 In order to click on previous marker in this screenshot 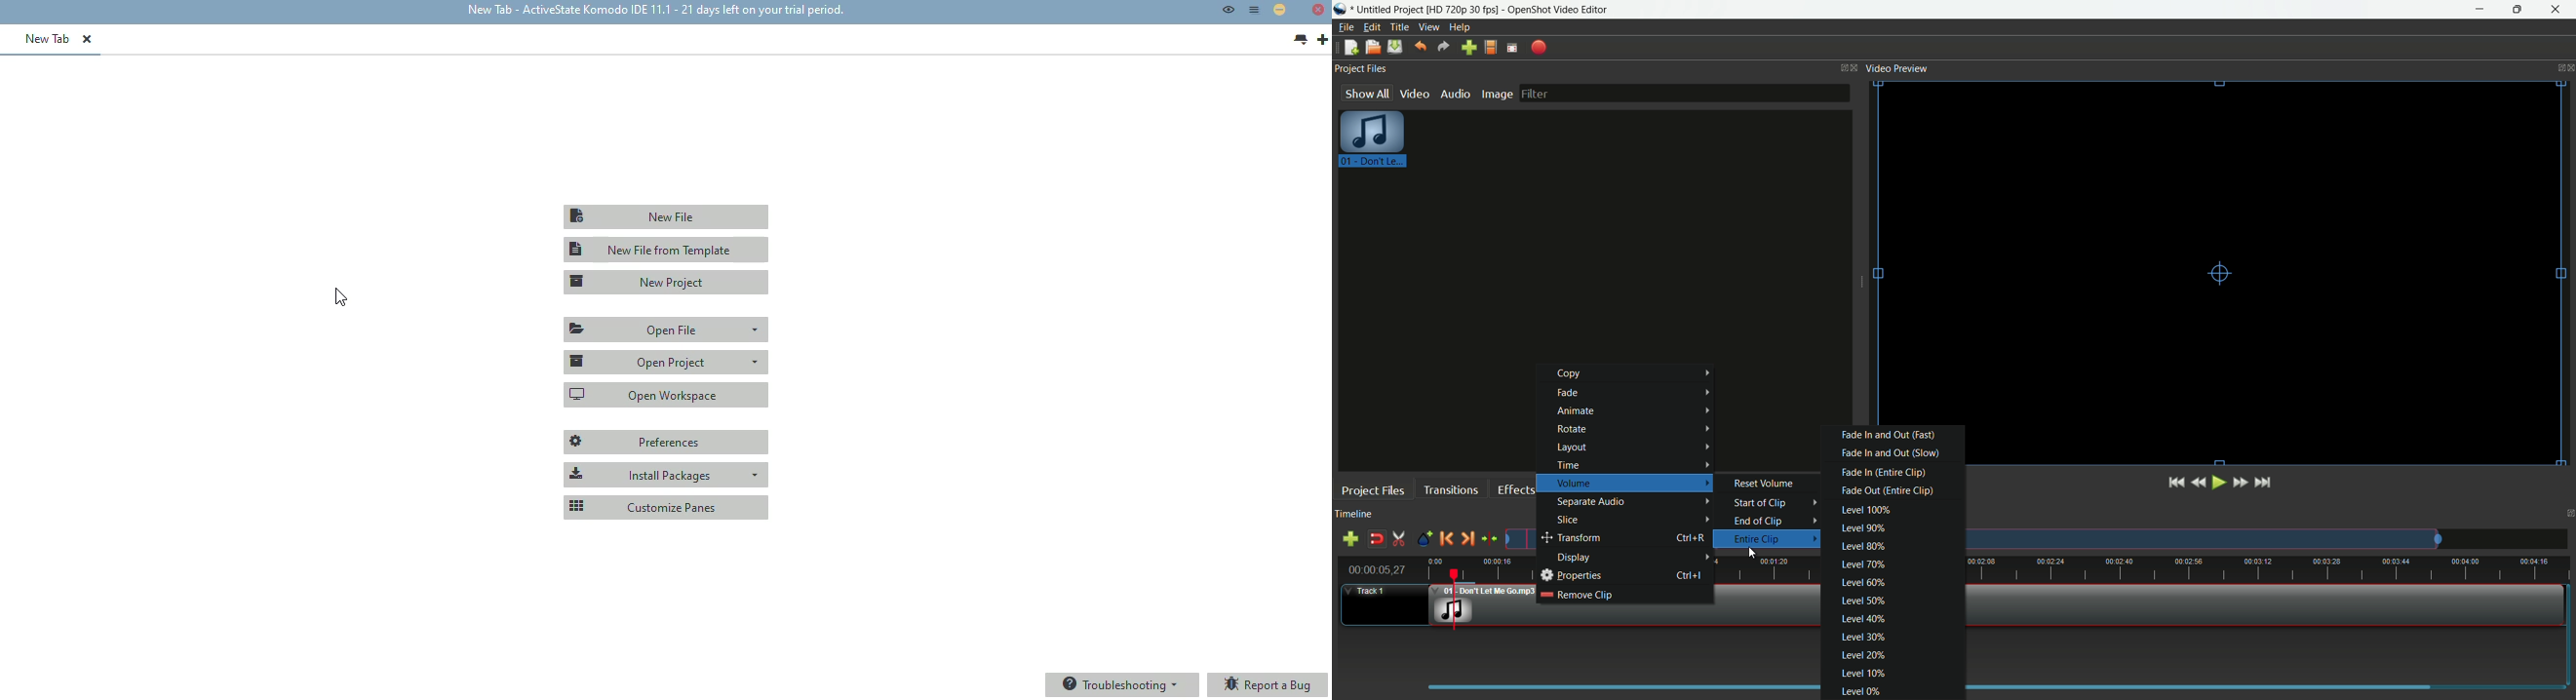, I will do `click(1447, 539)`.